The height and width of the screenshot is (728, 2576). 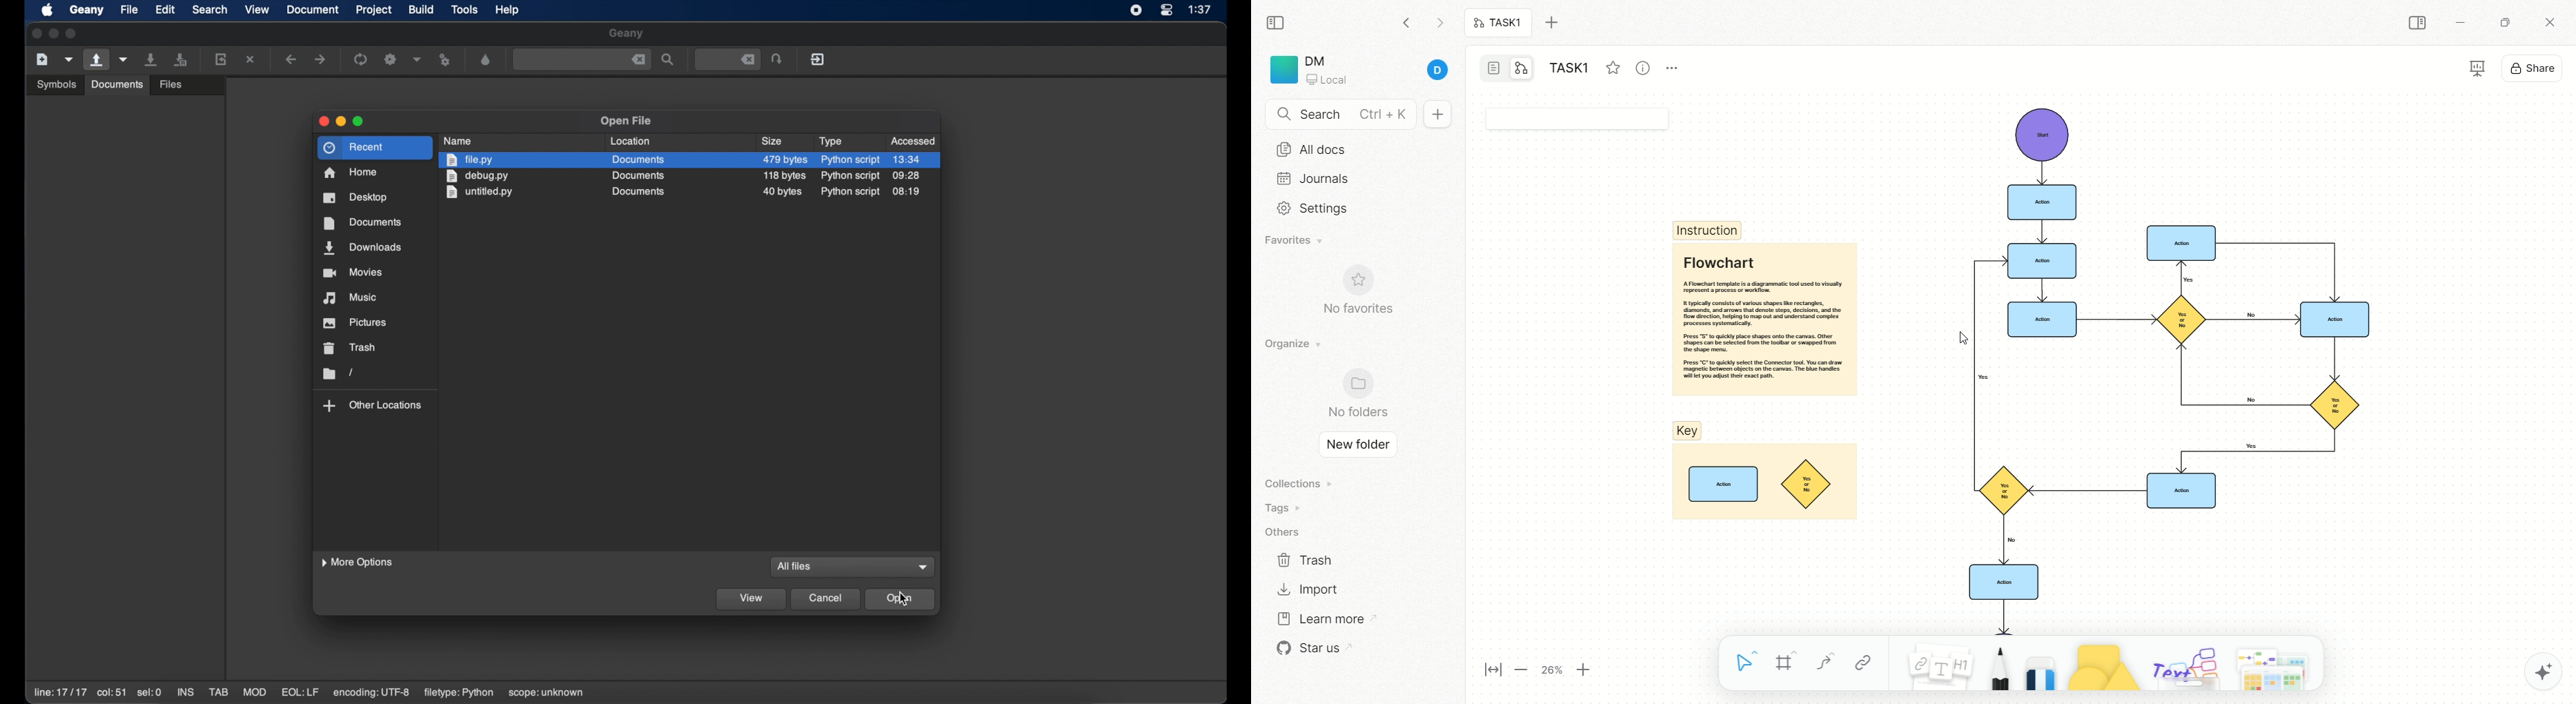 What do you see at coordinates (2036, 663) in the screenshot?
I see `eraser` at bounding box center [2036, 663].